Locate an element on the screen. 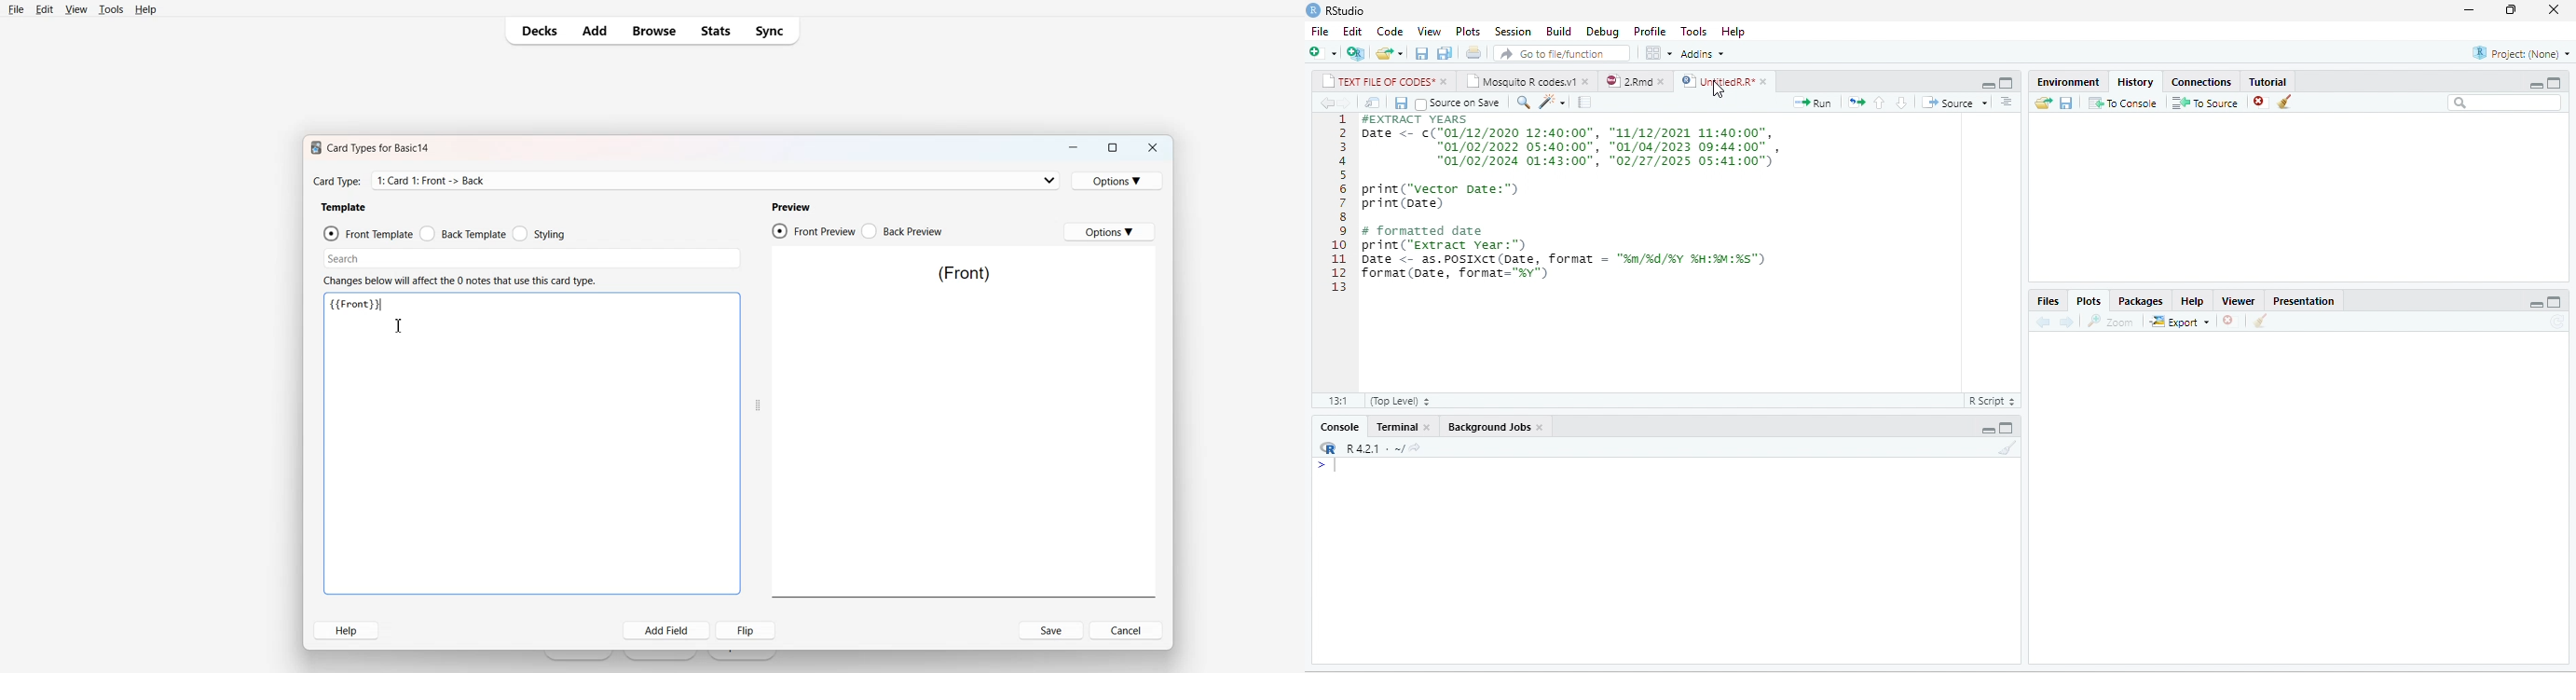 The width and height of the screenshot is (2576, 700). View is located at coordinates (75, 10).